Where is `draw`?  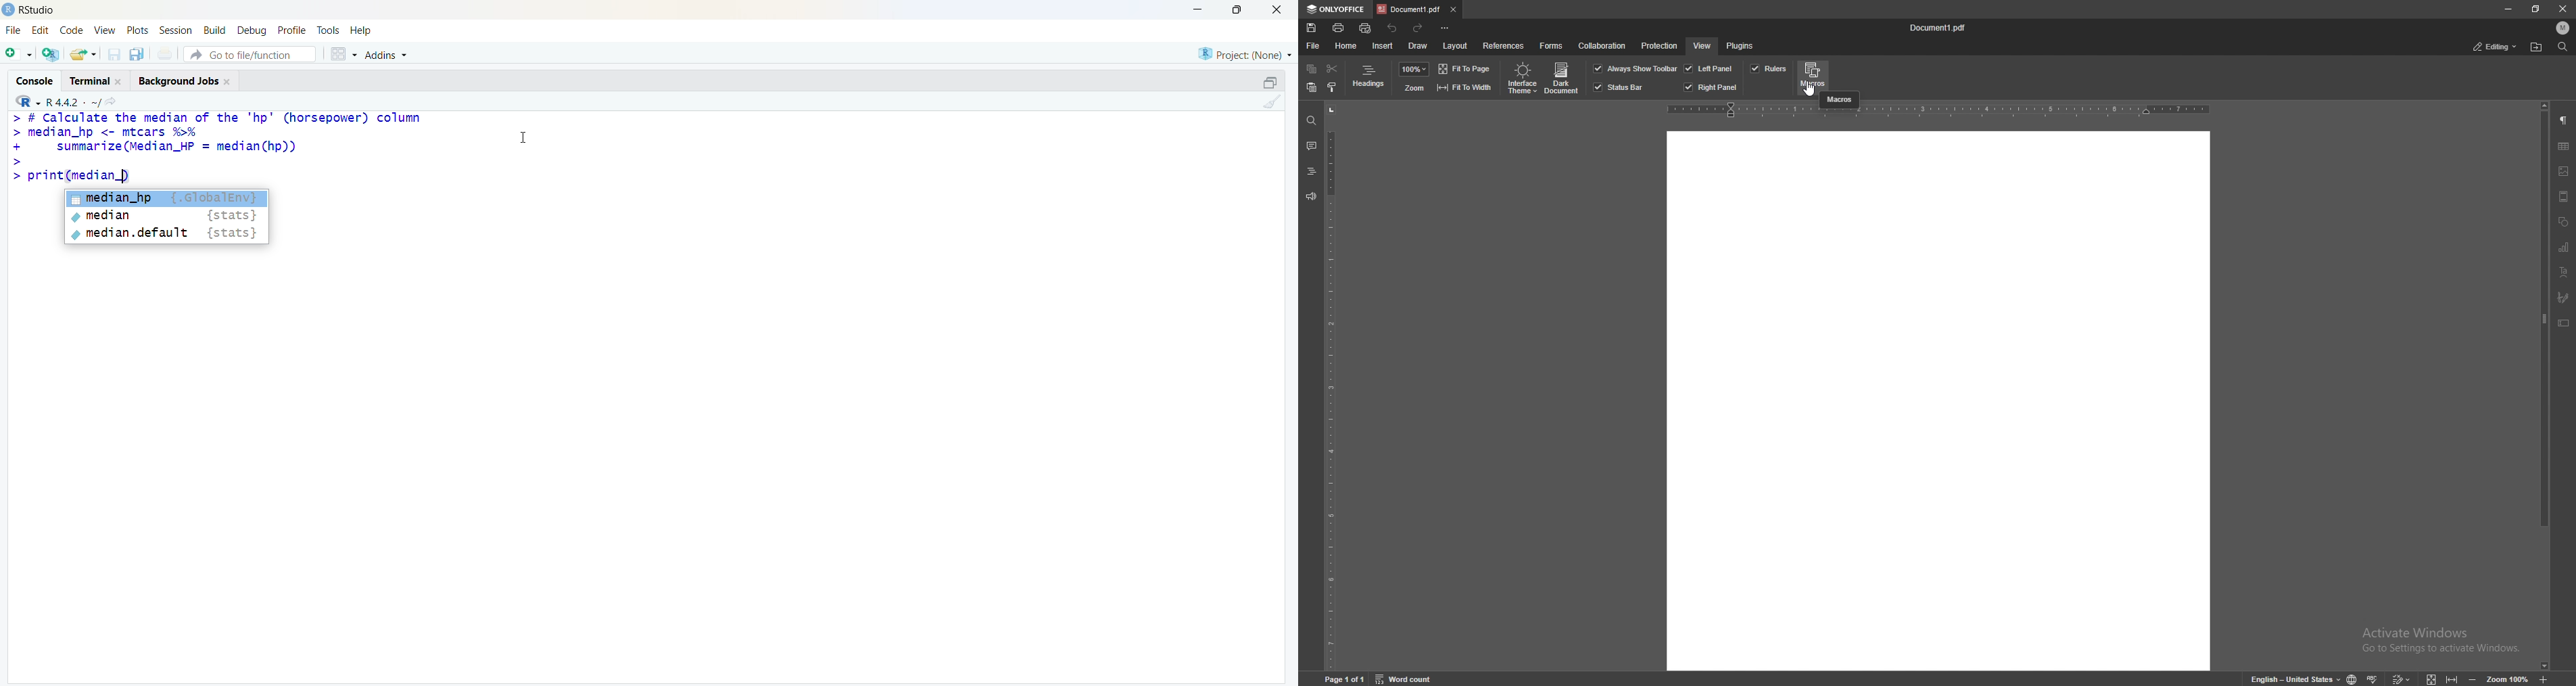 draw is located at coordinates (1419, 45).